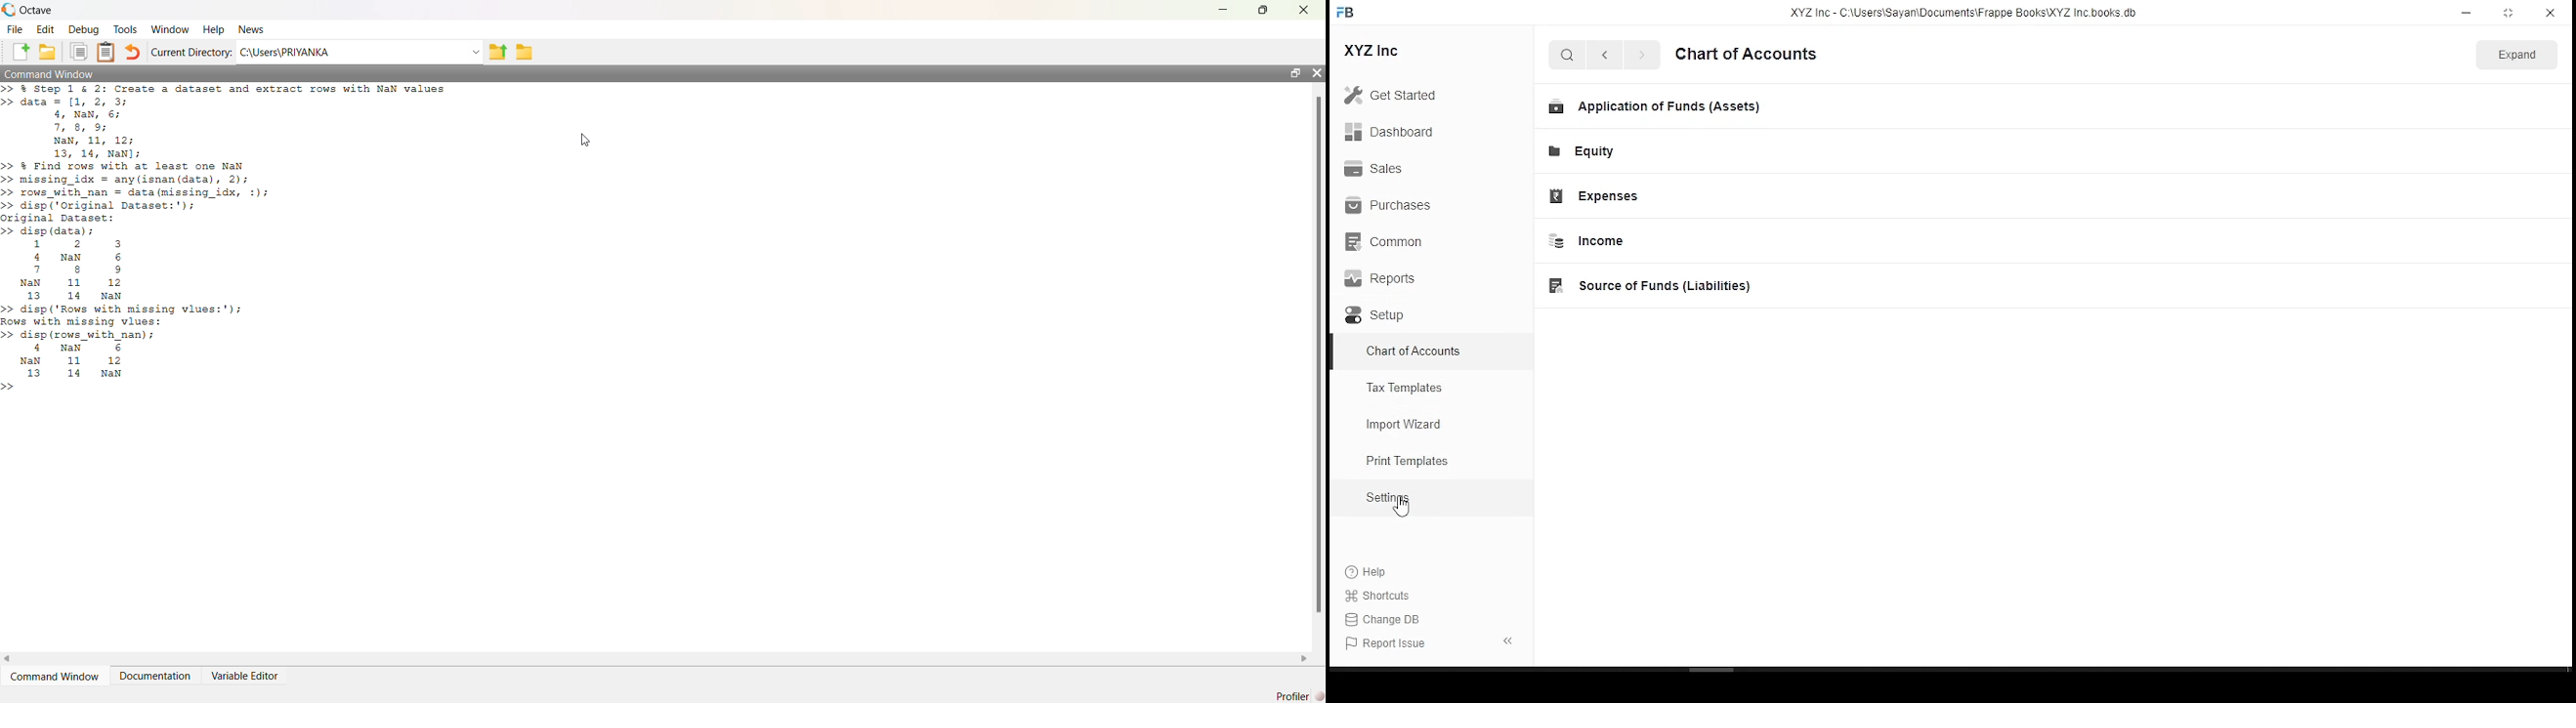 The image size is (2576, 728). Describe the element at coordinates (48, 52) in the screenshot. I see `New Folder` at that location.